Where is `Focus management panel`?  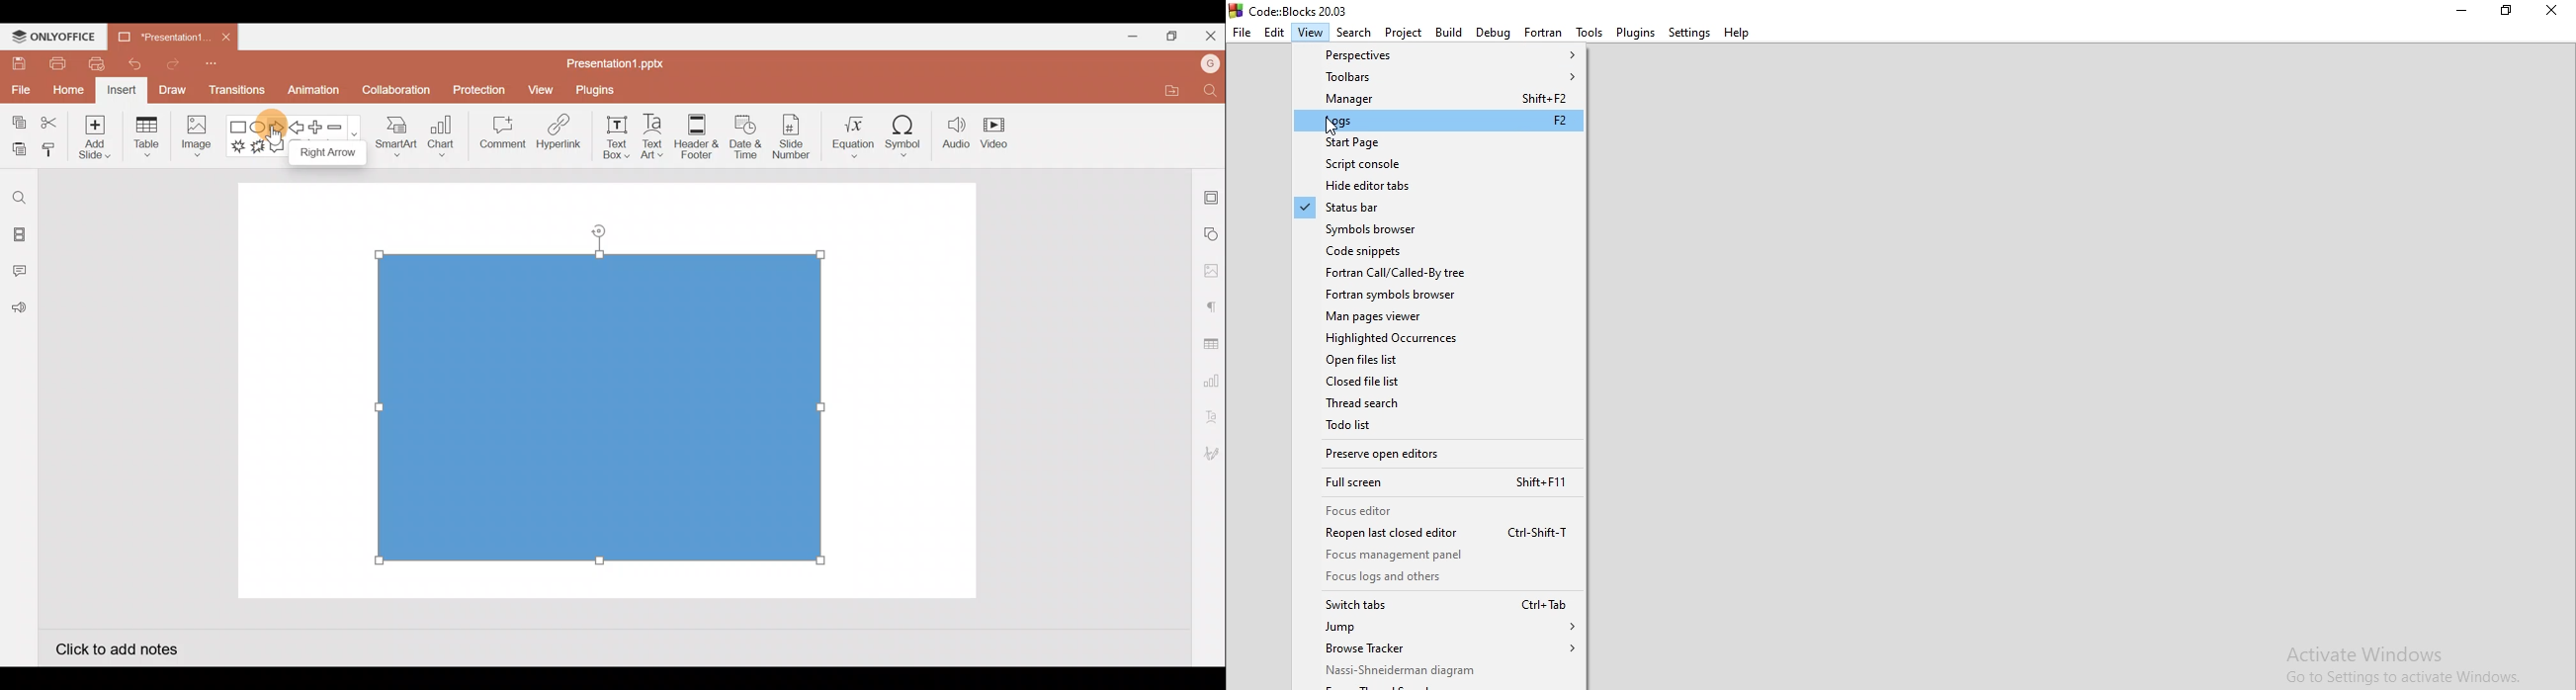 Focus management panel is located at coordinates (1440, 556).